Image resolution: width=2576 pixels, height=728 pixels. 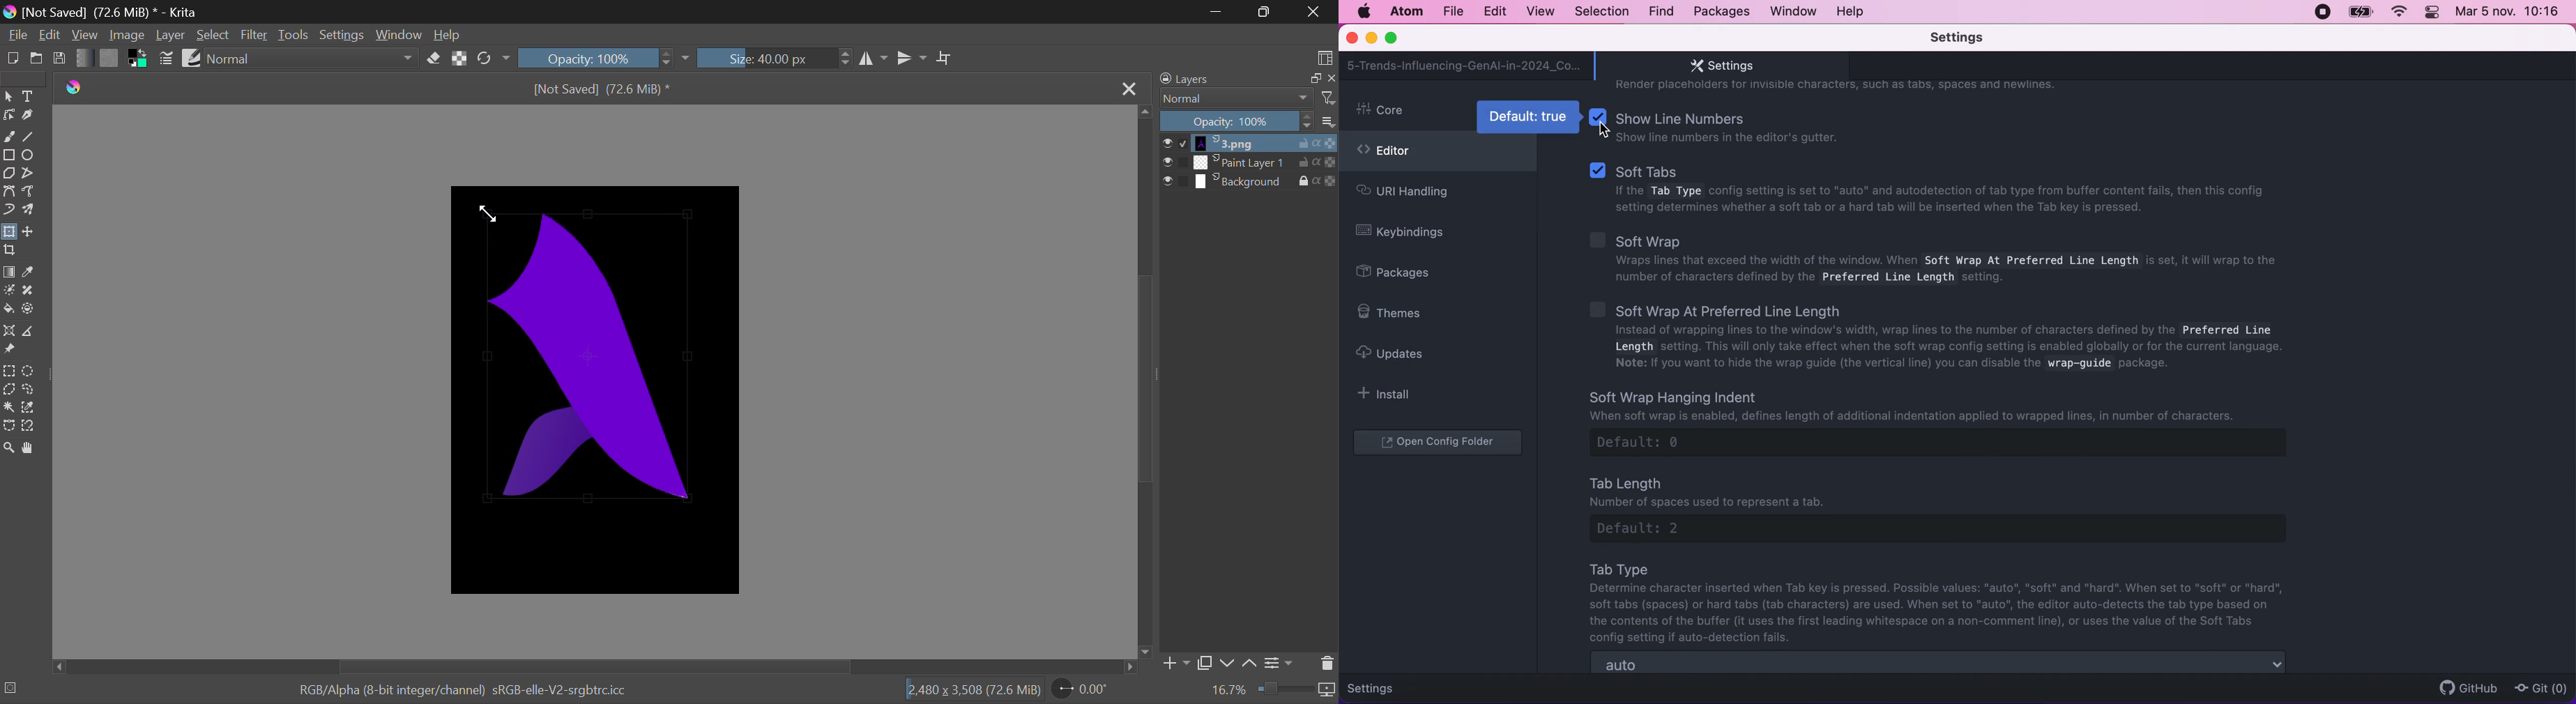 What do you see at coordinates (1174, 162) in the screenshot?
I see `checkbox` at bounding box center [1174, 162].